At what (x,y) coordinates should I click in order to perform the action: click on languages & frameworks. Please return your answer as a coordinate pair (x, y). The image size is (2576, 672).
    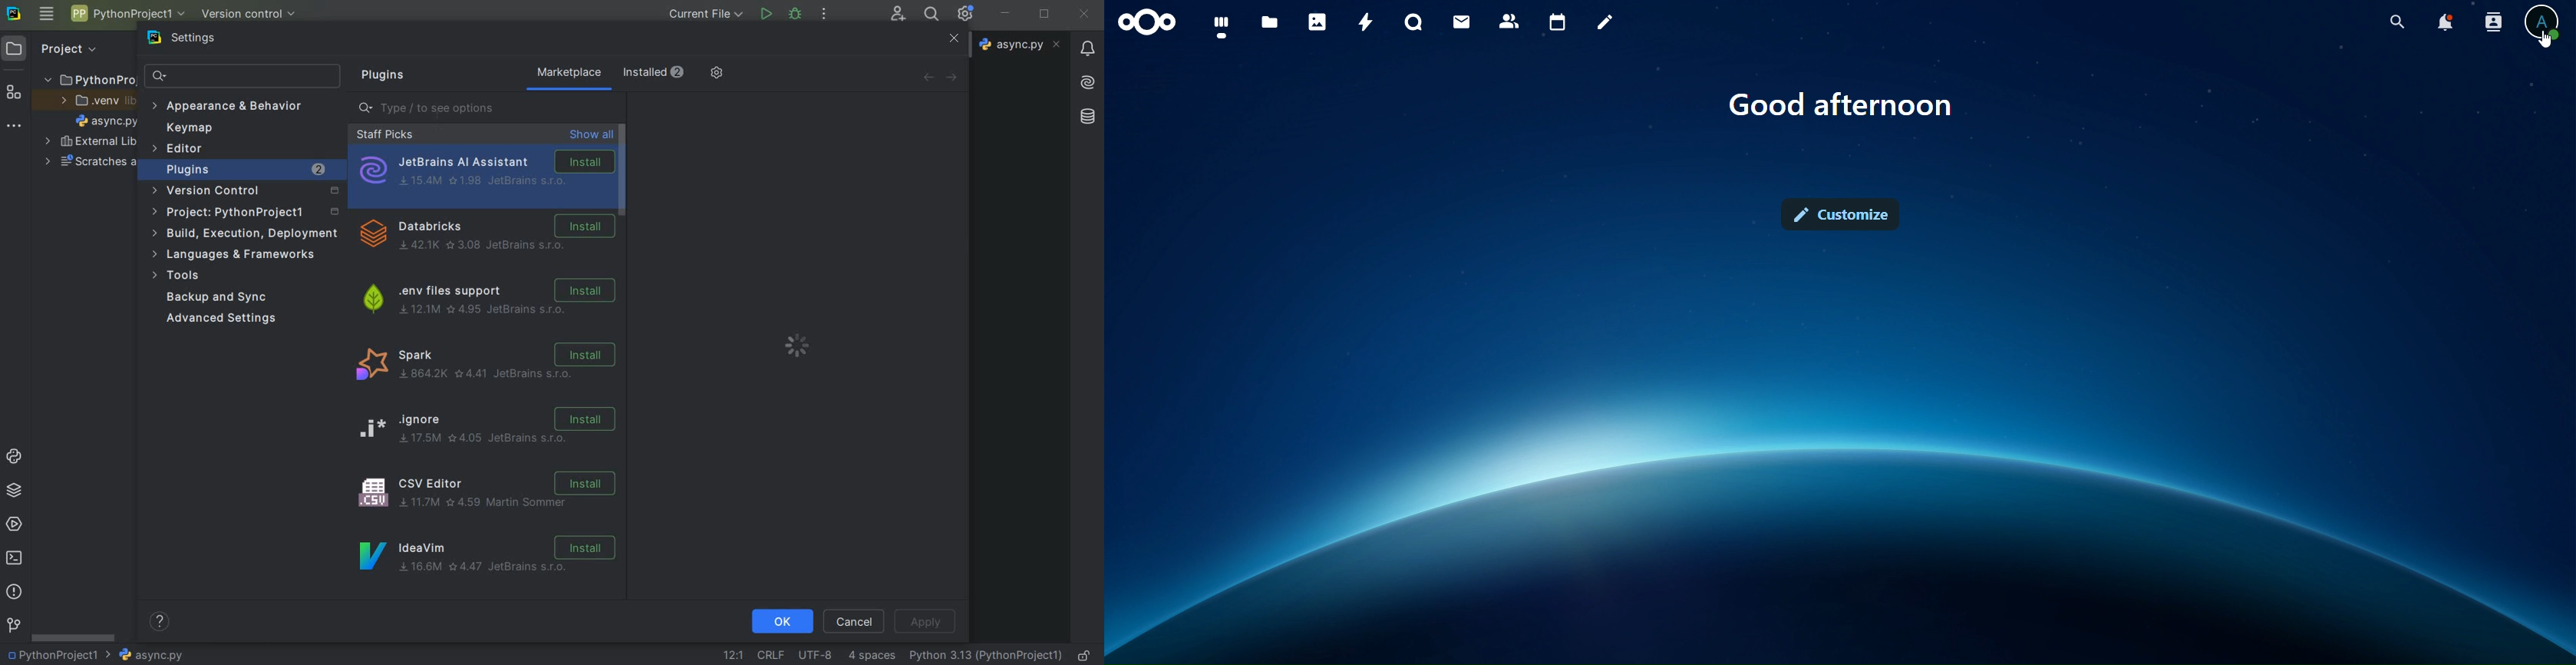
    Looking at the image, I should click on (241, 254).